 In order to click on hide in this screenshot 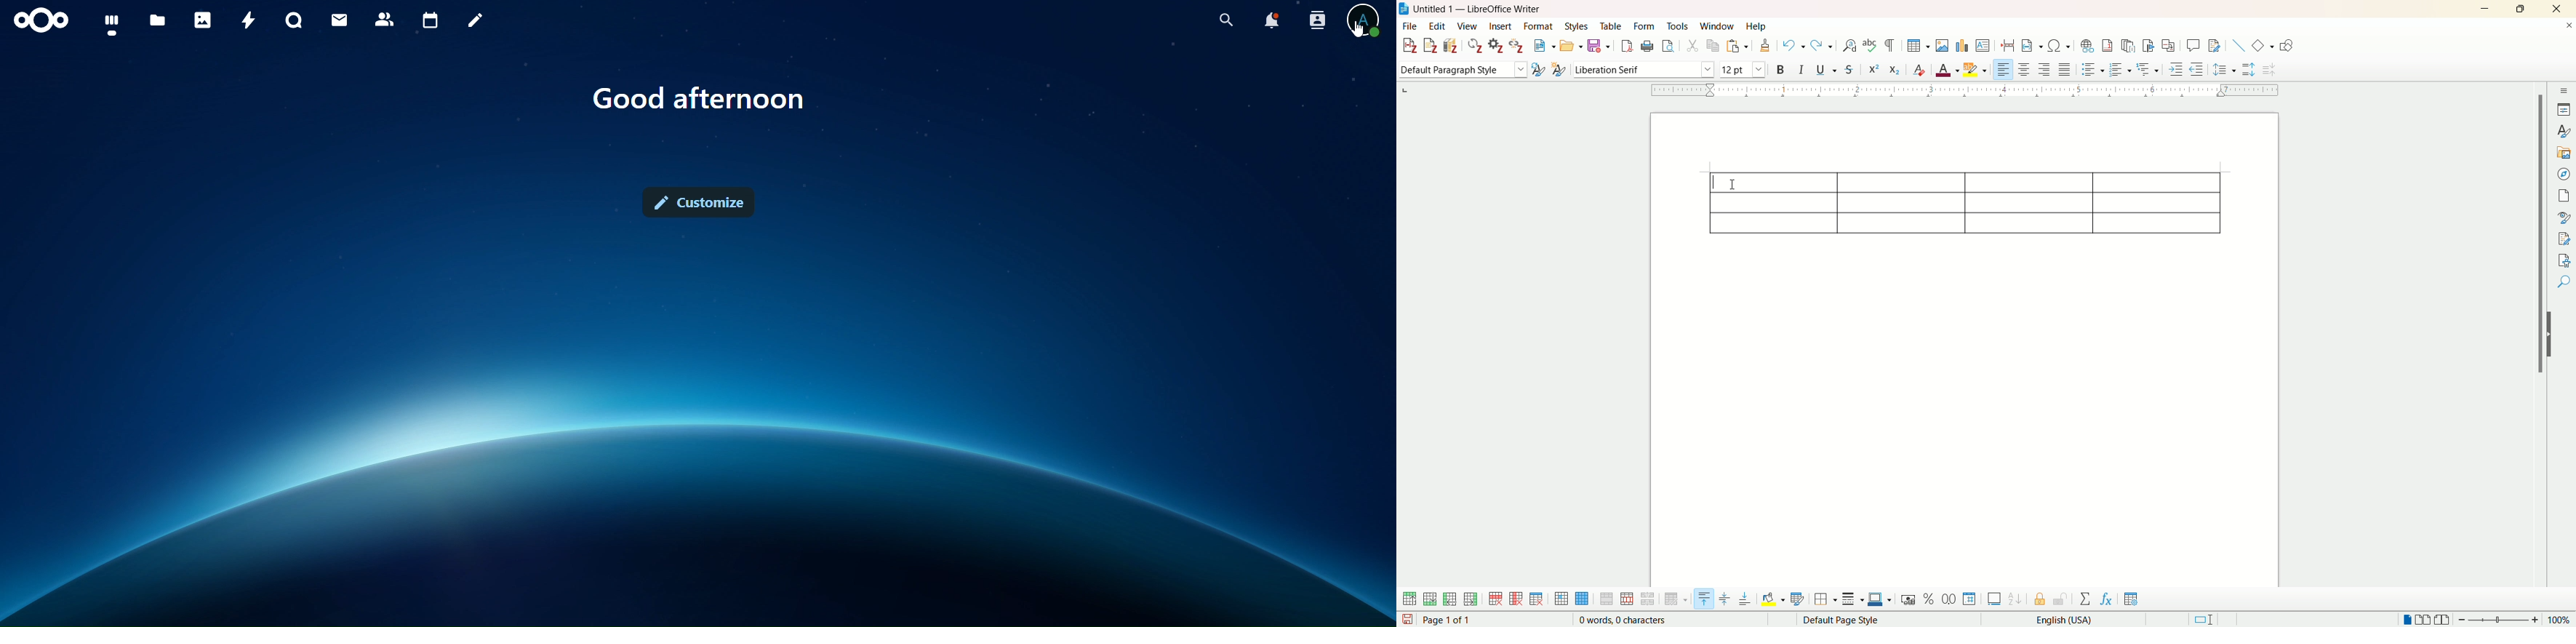, I will do `click(2549, 345)`.